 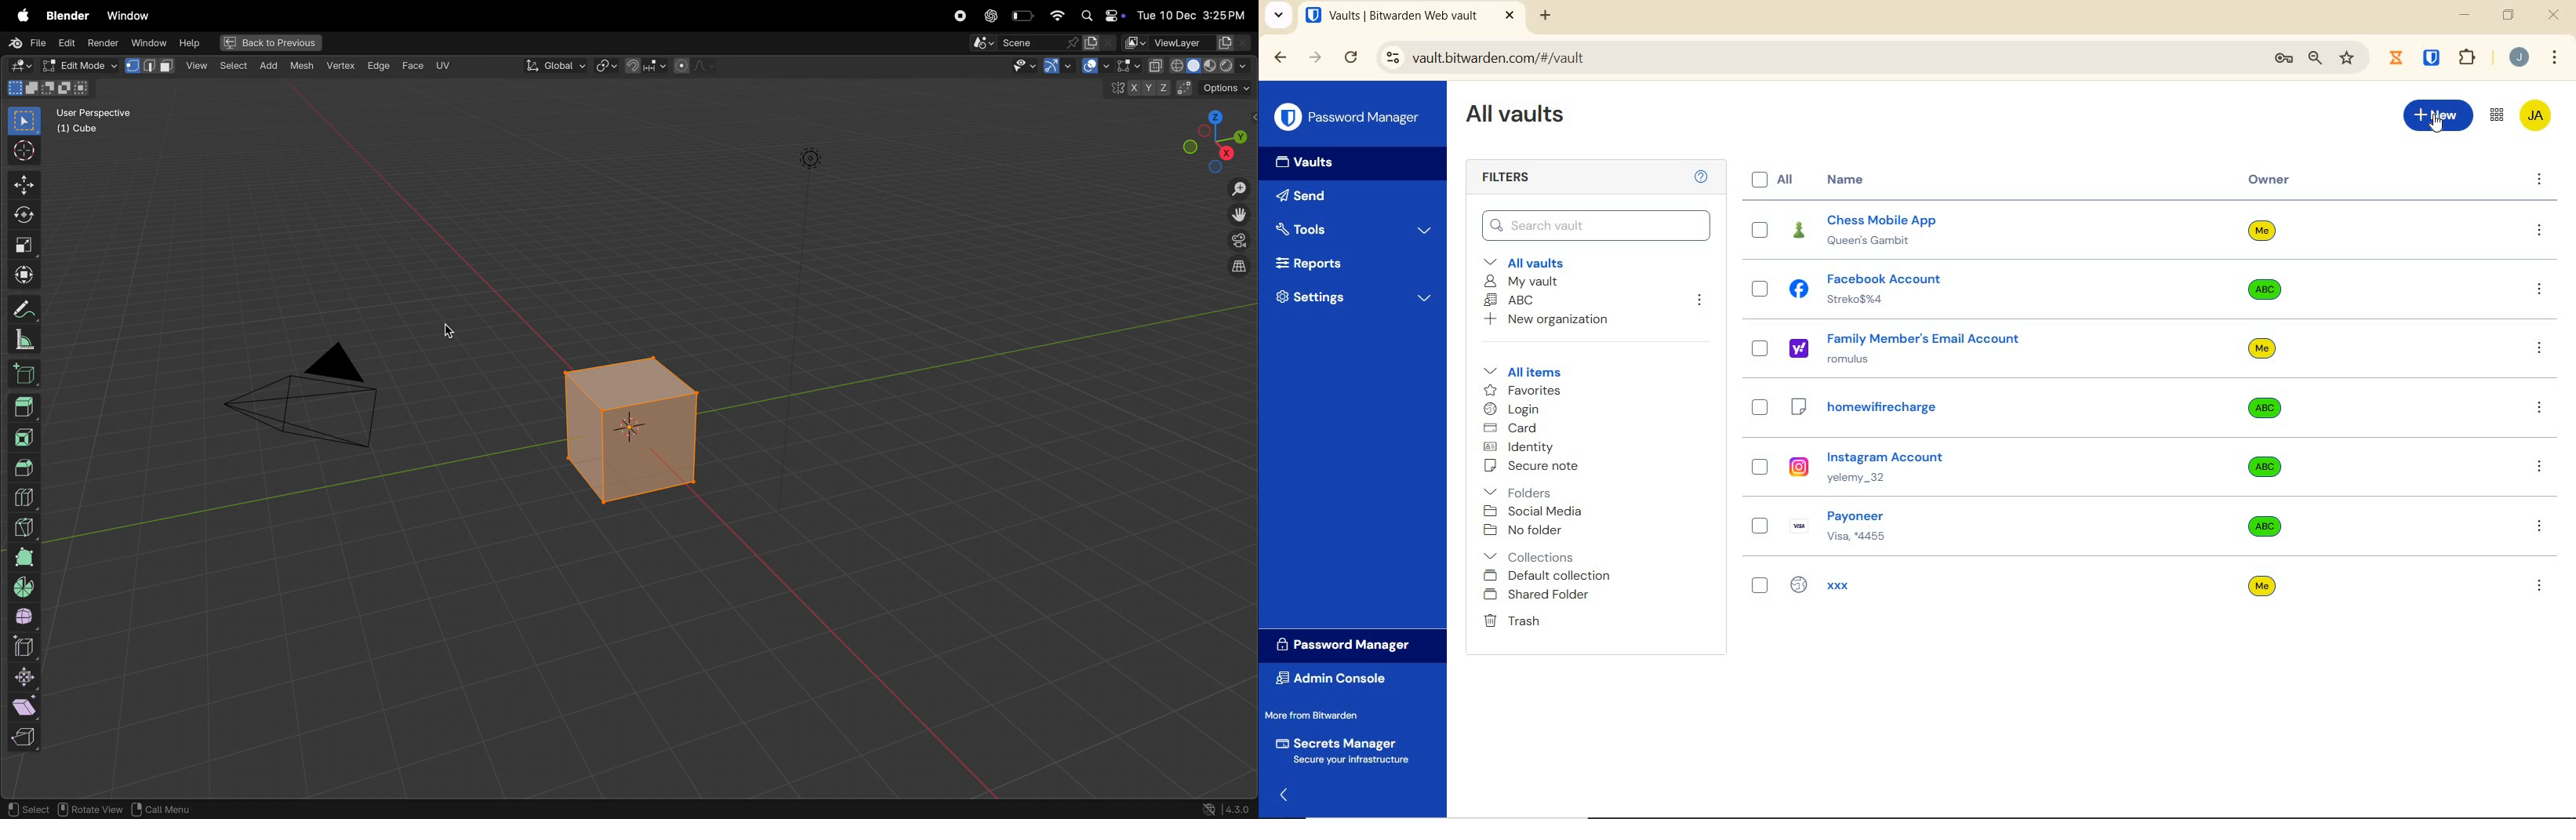 What do you see at coordinates (2540, 351) in the screenshot?
I see `more options` at bounding box center [2540, 351].